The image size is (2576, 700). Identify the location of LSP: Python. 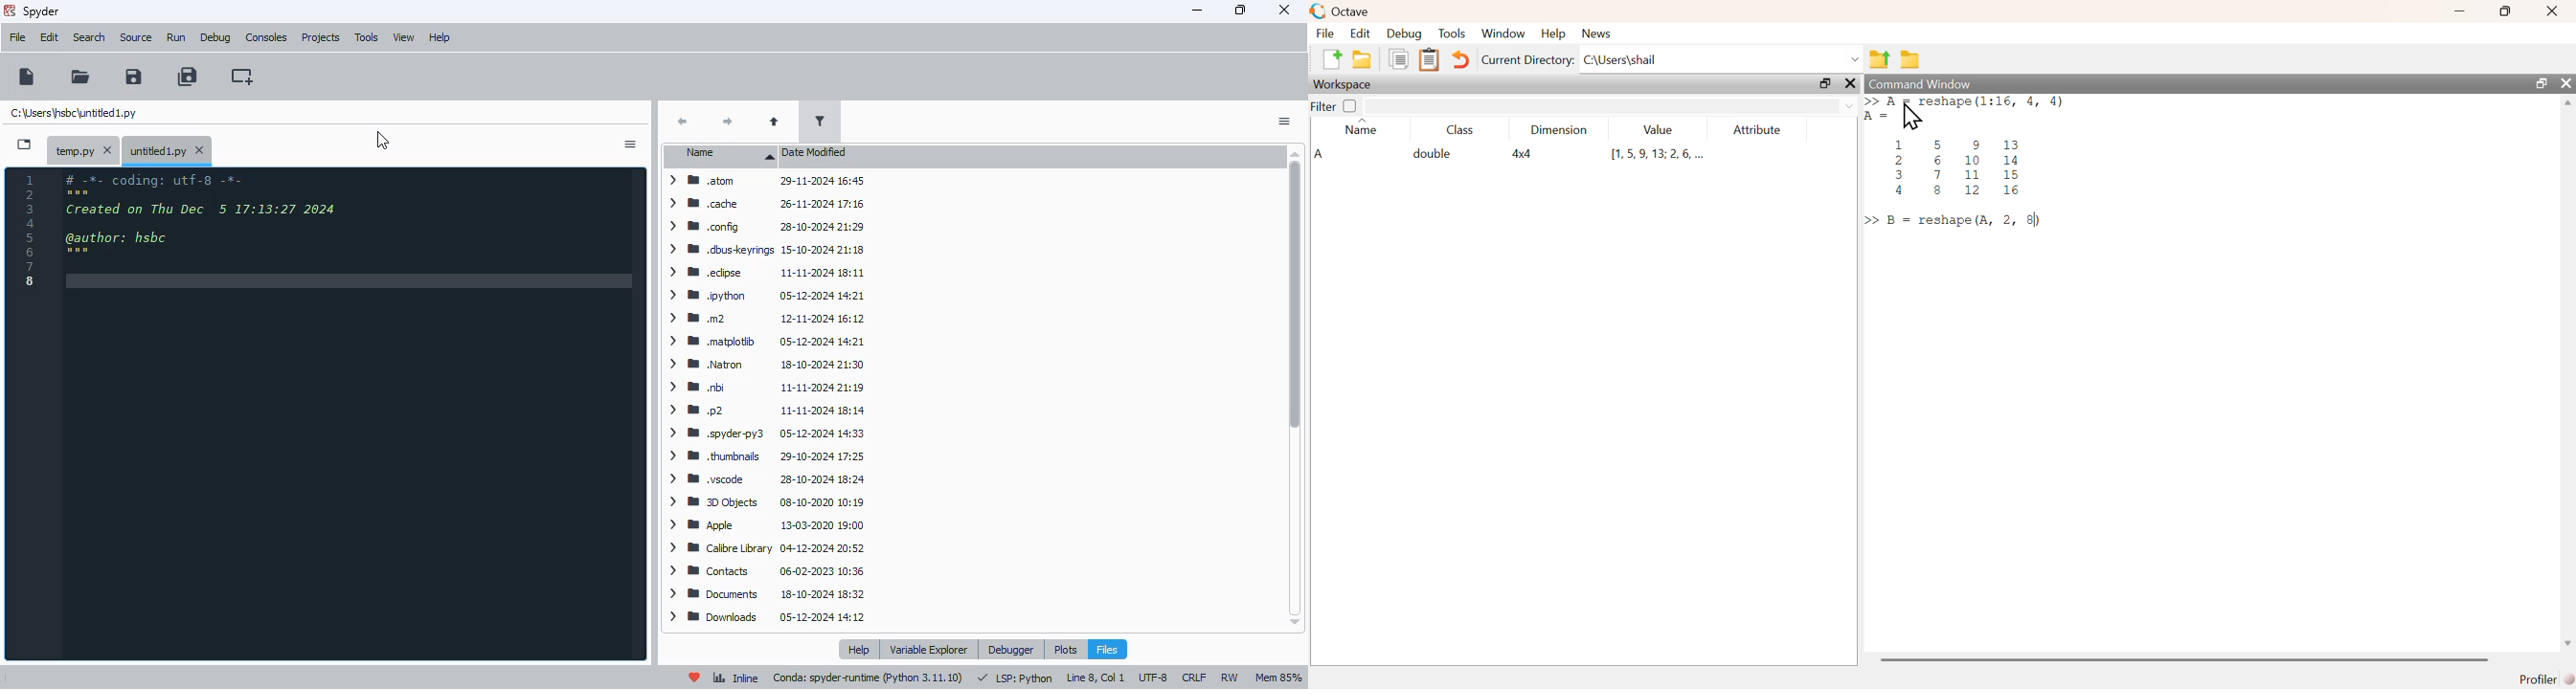
(1015, 678).